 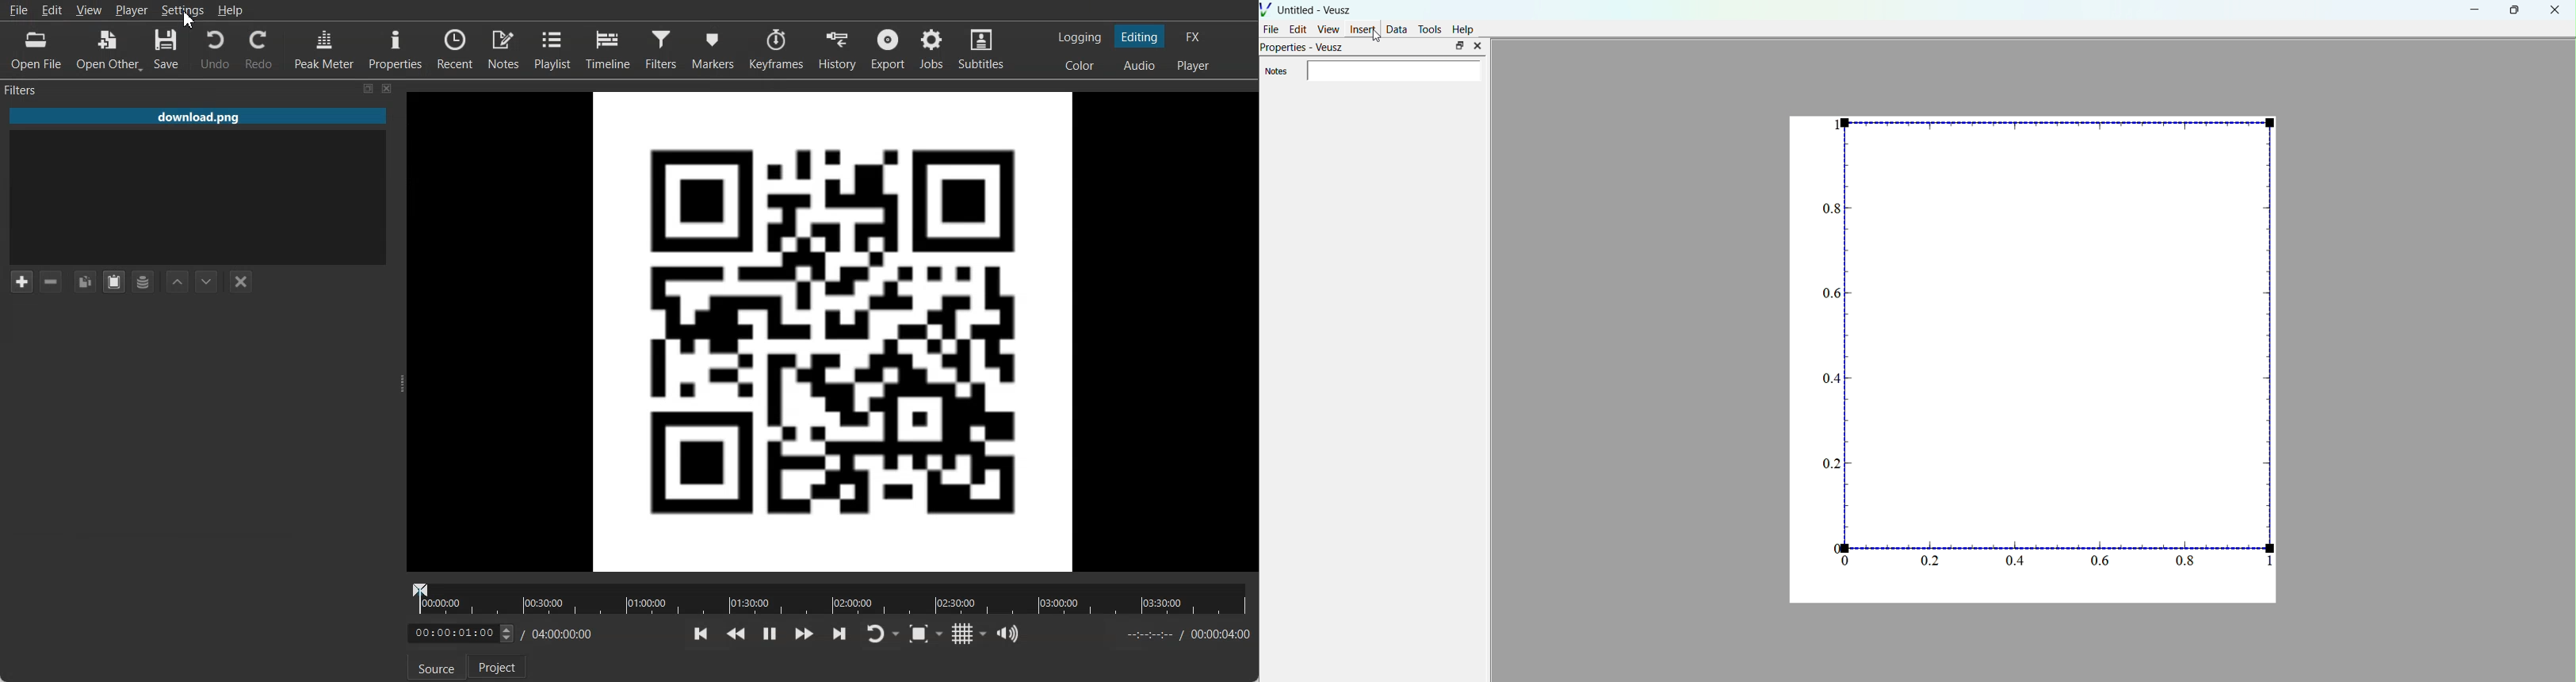 What do you see at coordinates (553, 48) in the screenshot?
I see `Playlist` at bounding box center [553, 48].